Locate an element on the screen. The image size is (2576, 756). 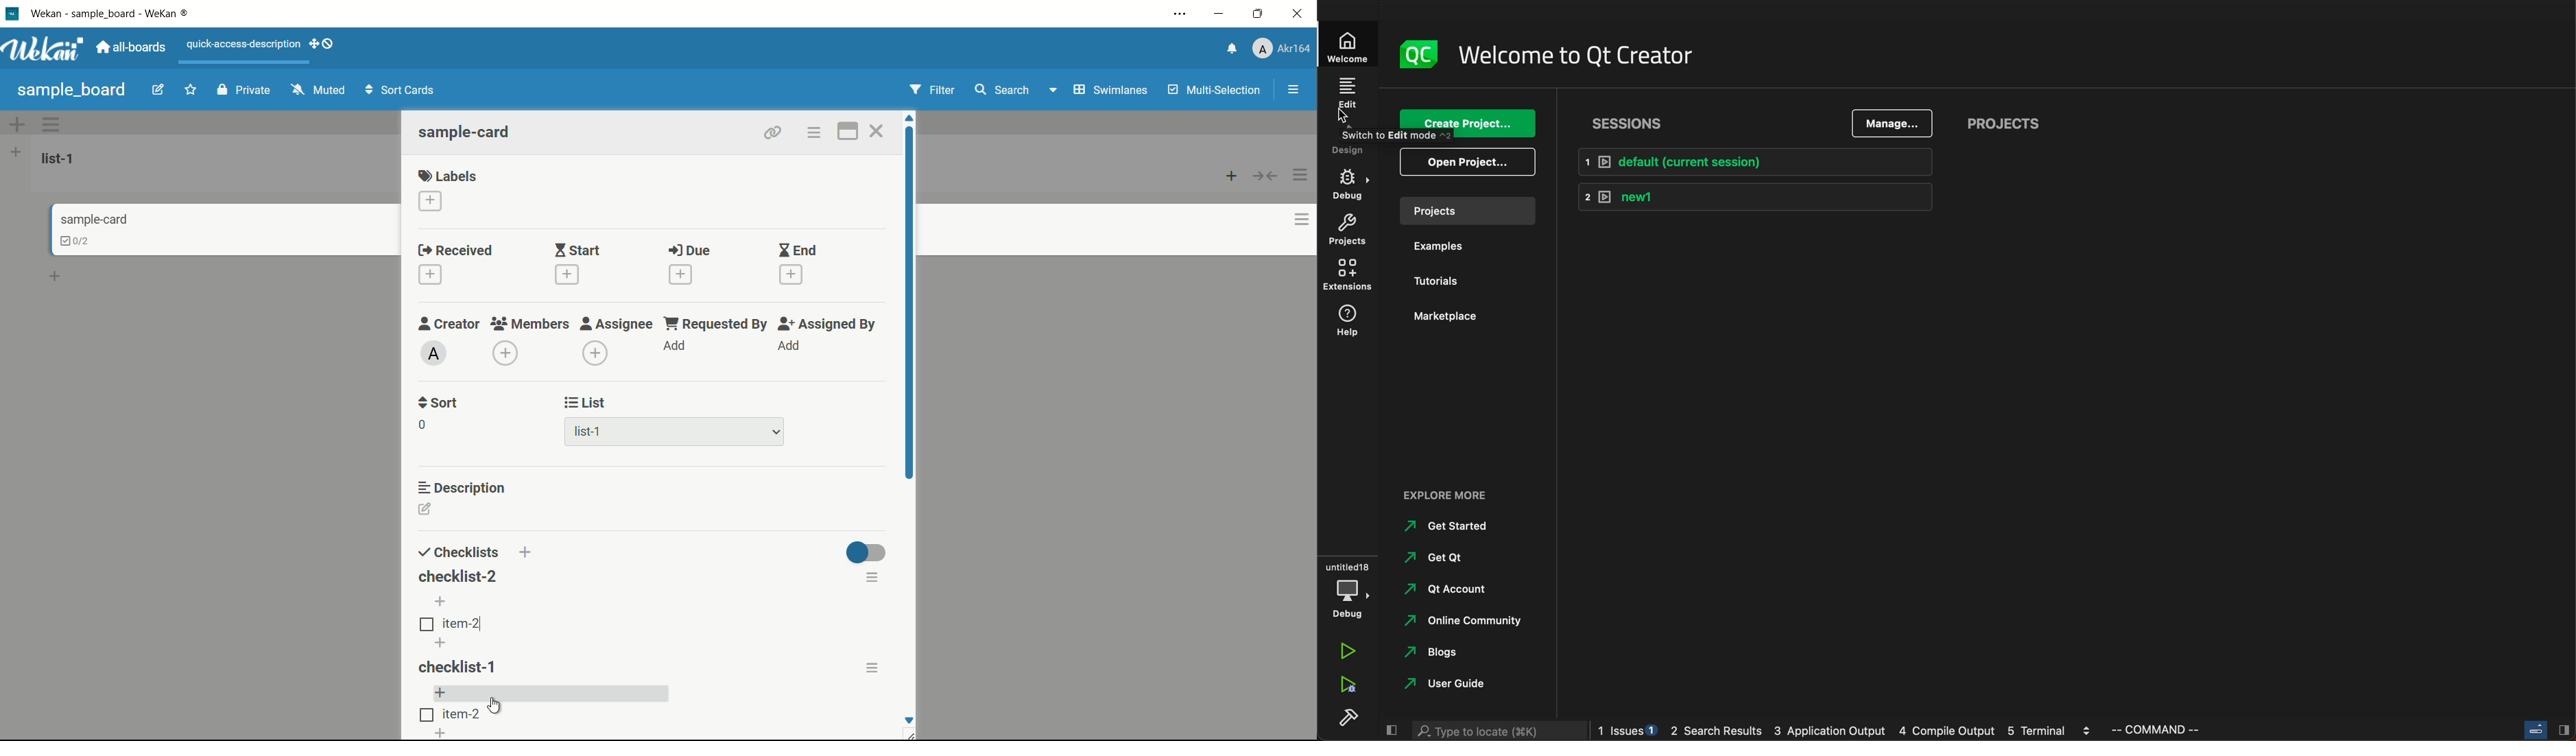
muted is located at coordinates (316, 91).